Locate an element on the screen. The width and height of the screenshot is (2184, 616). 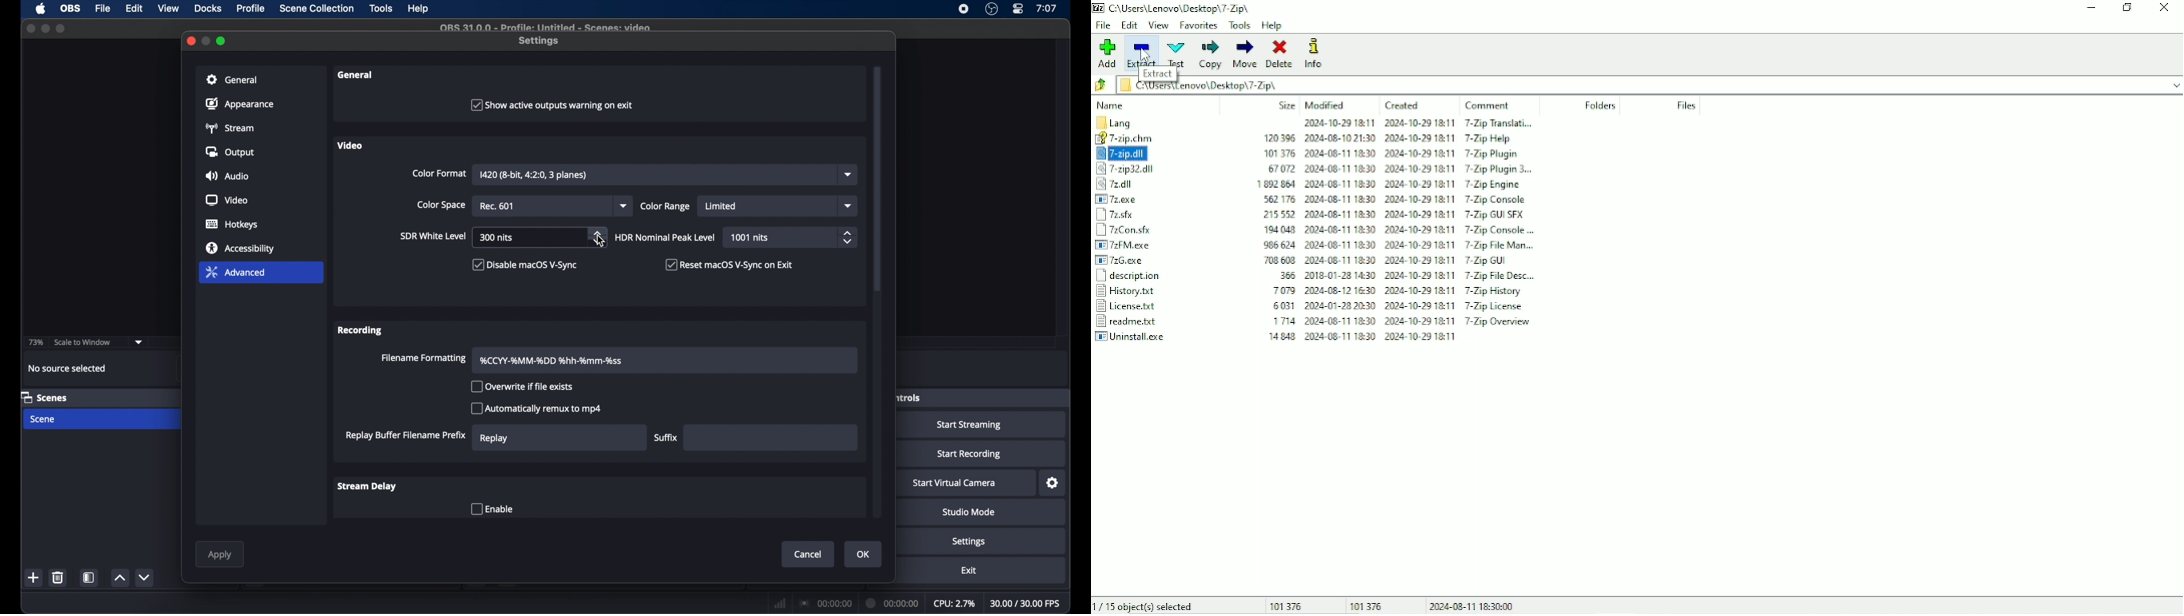
checkbox is located at coordinates (522, 387).